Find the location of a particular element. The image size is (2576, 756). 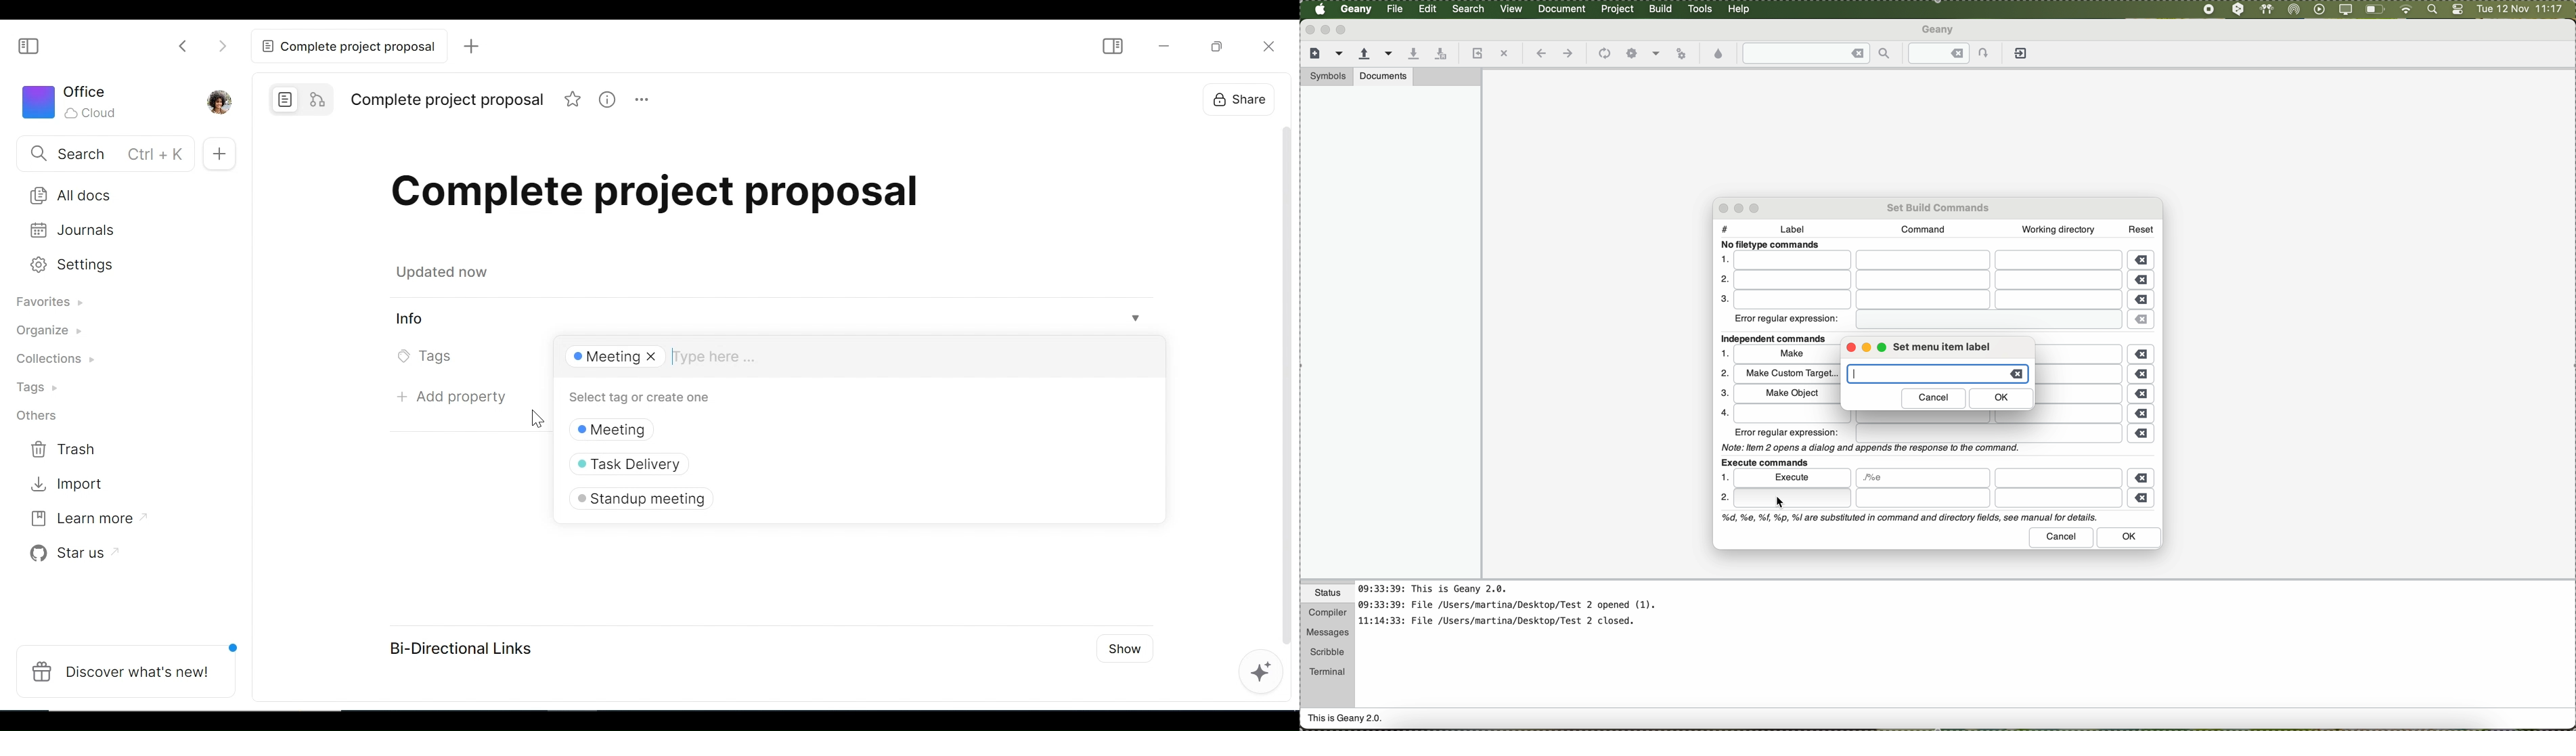

Add is located at coordinates (472, 47).